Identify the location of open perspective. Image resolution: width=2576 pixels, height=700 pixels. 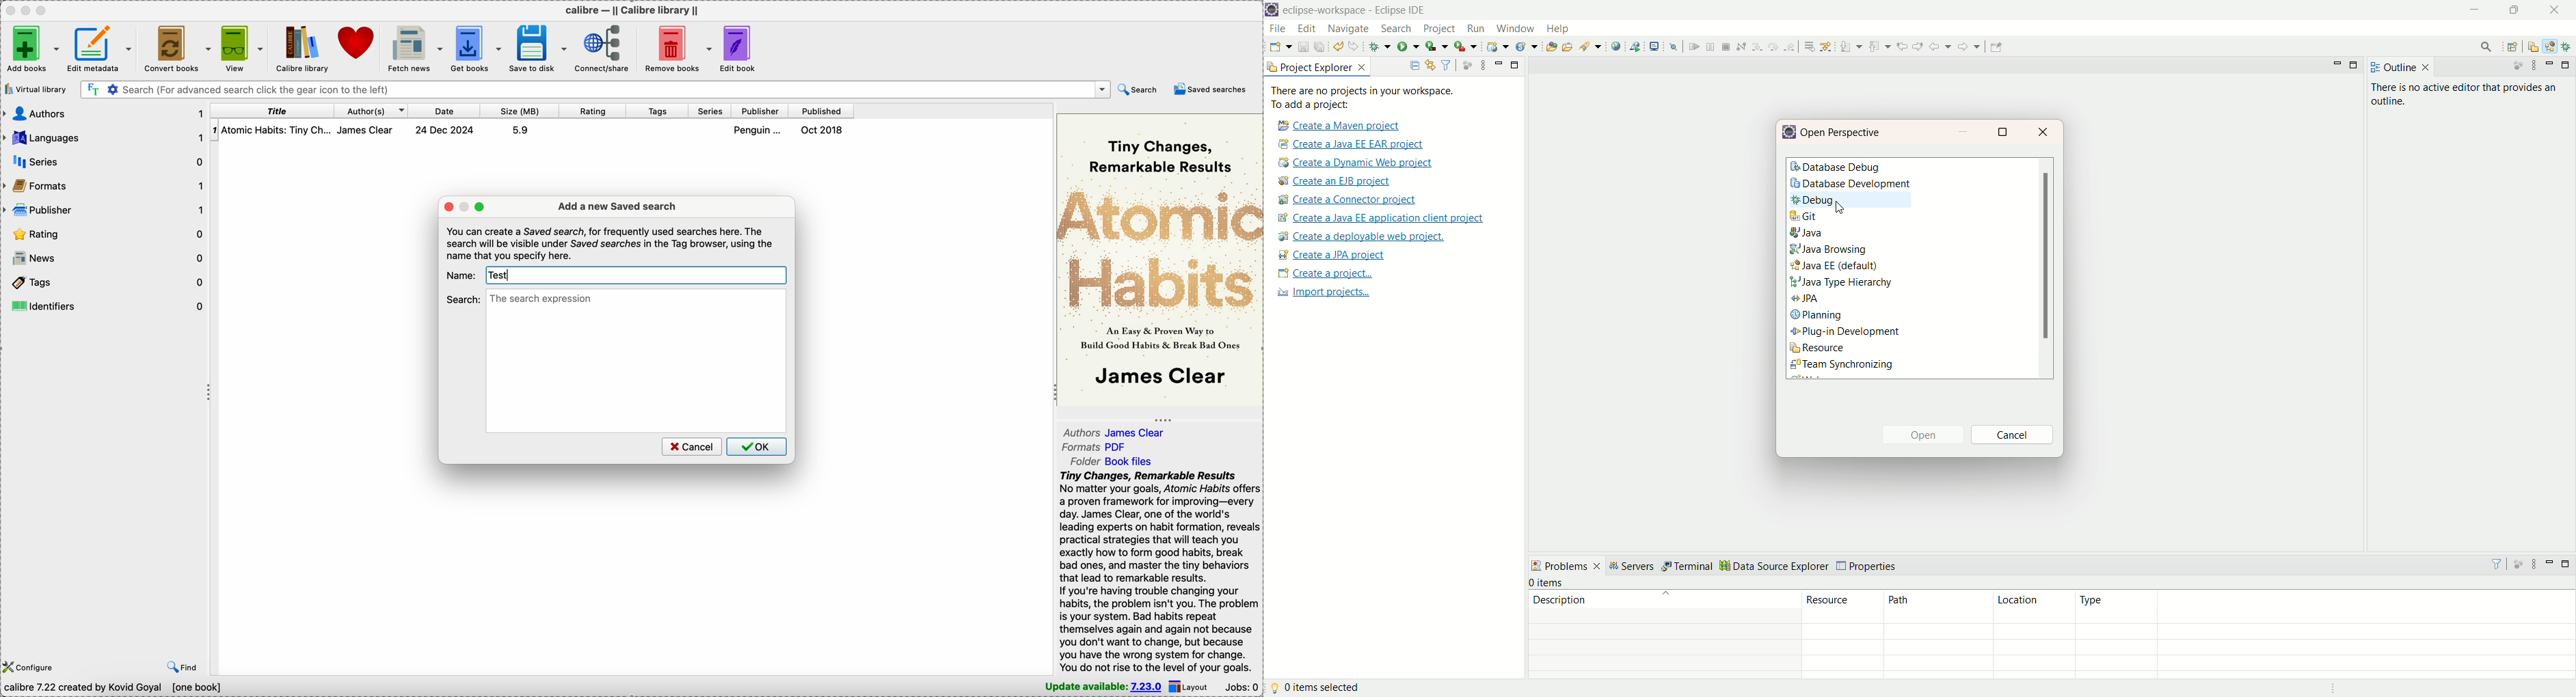
(1843, 133).